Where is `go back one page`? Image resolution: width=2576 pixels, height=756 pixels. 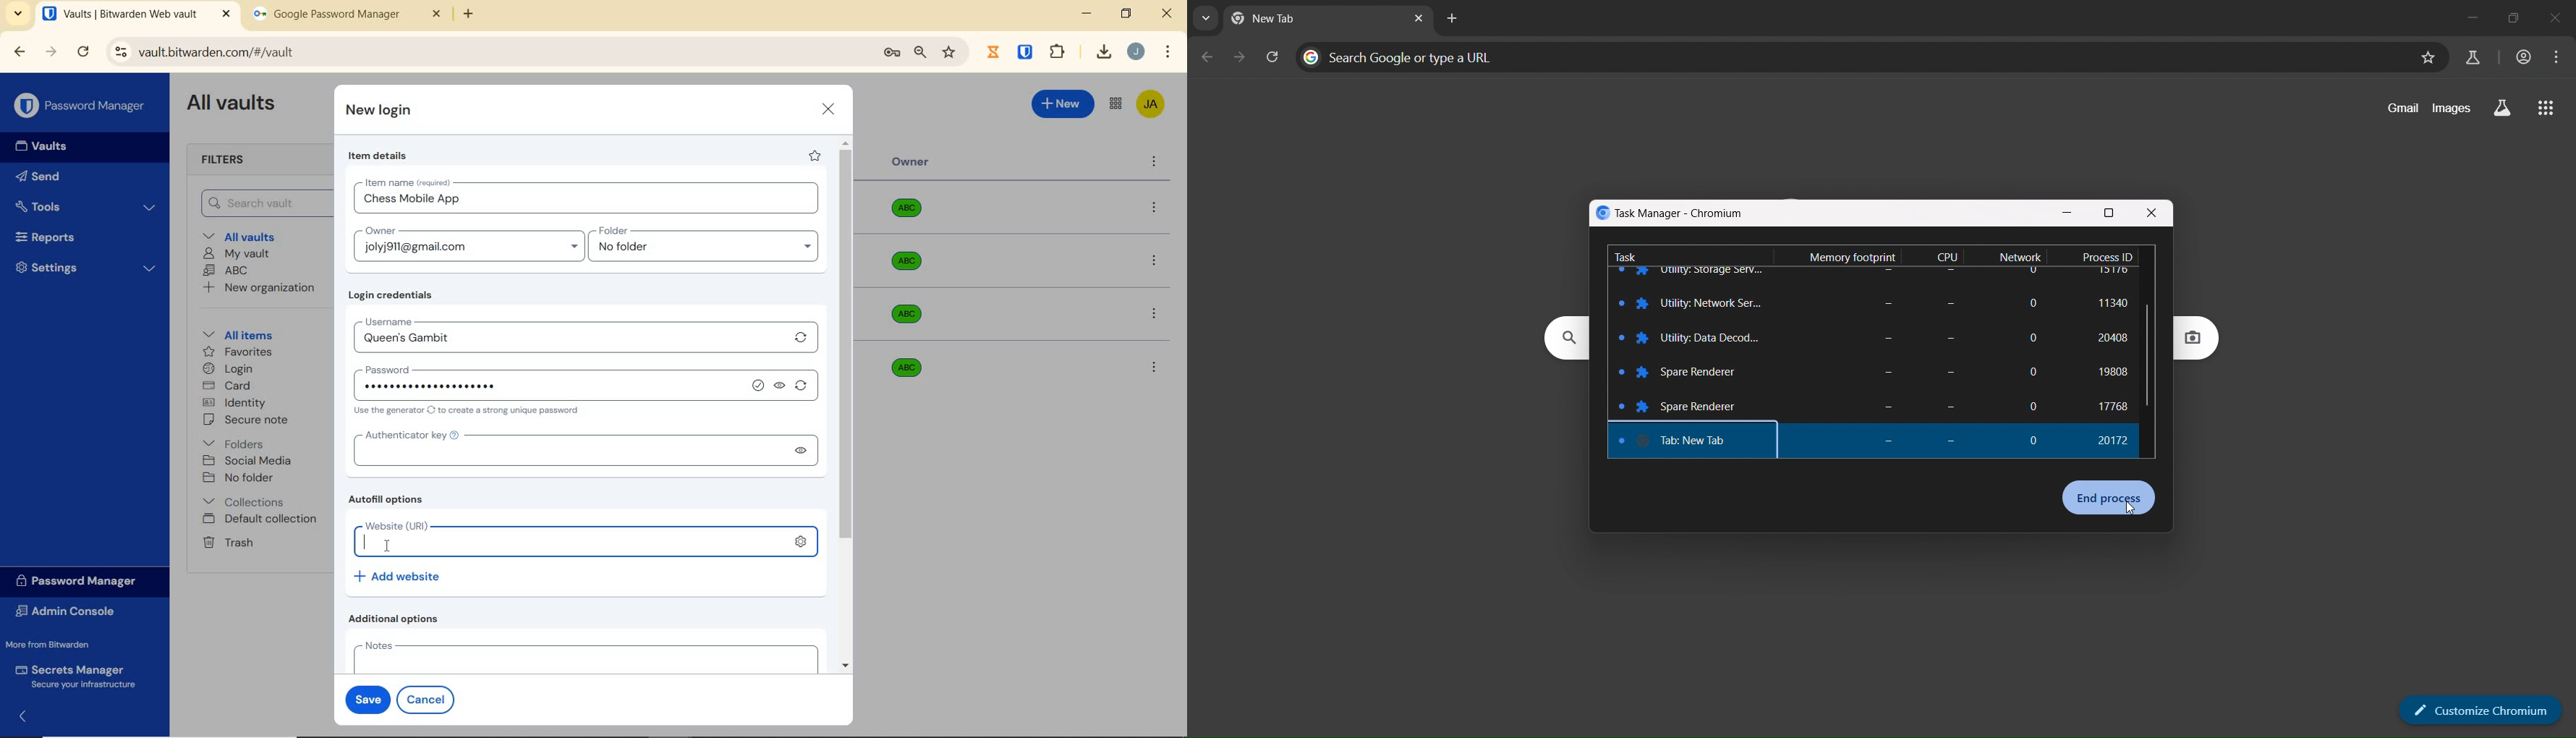 go back one page is located at coordinates (1207, 56).